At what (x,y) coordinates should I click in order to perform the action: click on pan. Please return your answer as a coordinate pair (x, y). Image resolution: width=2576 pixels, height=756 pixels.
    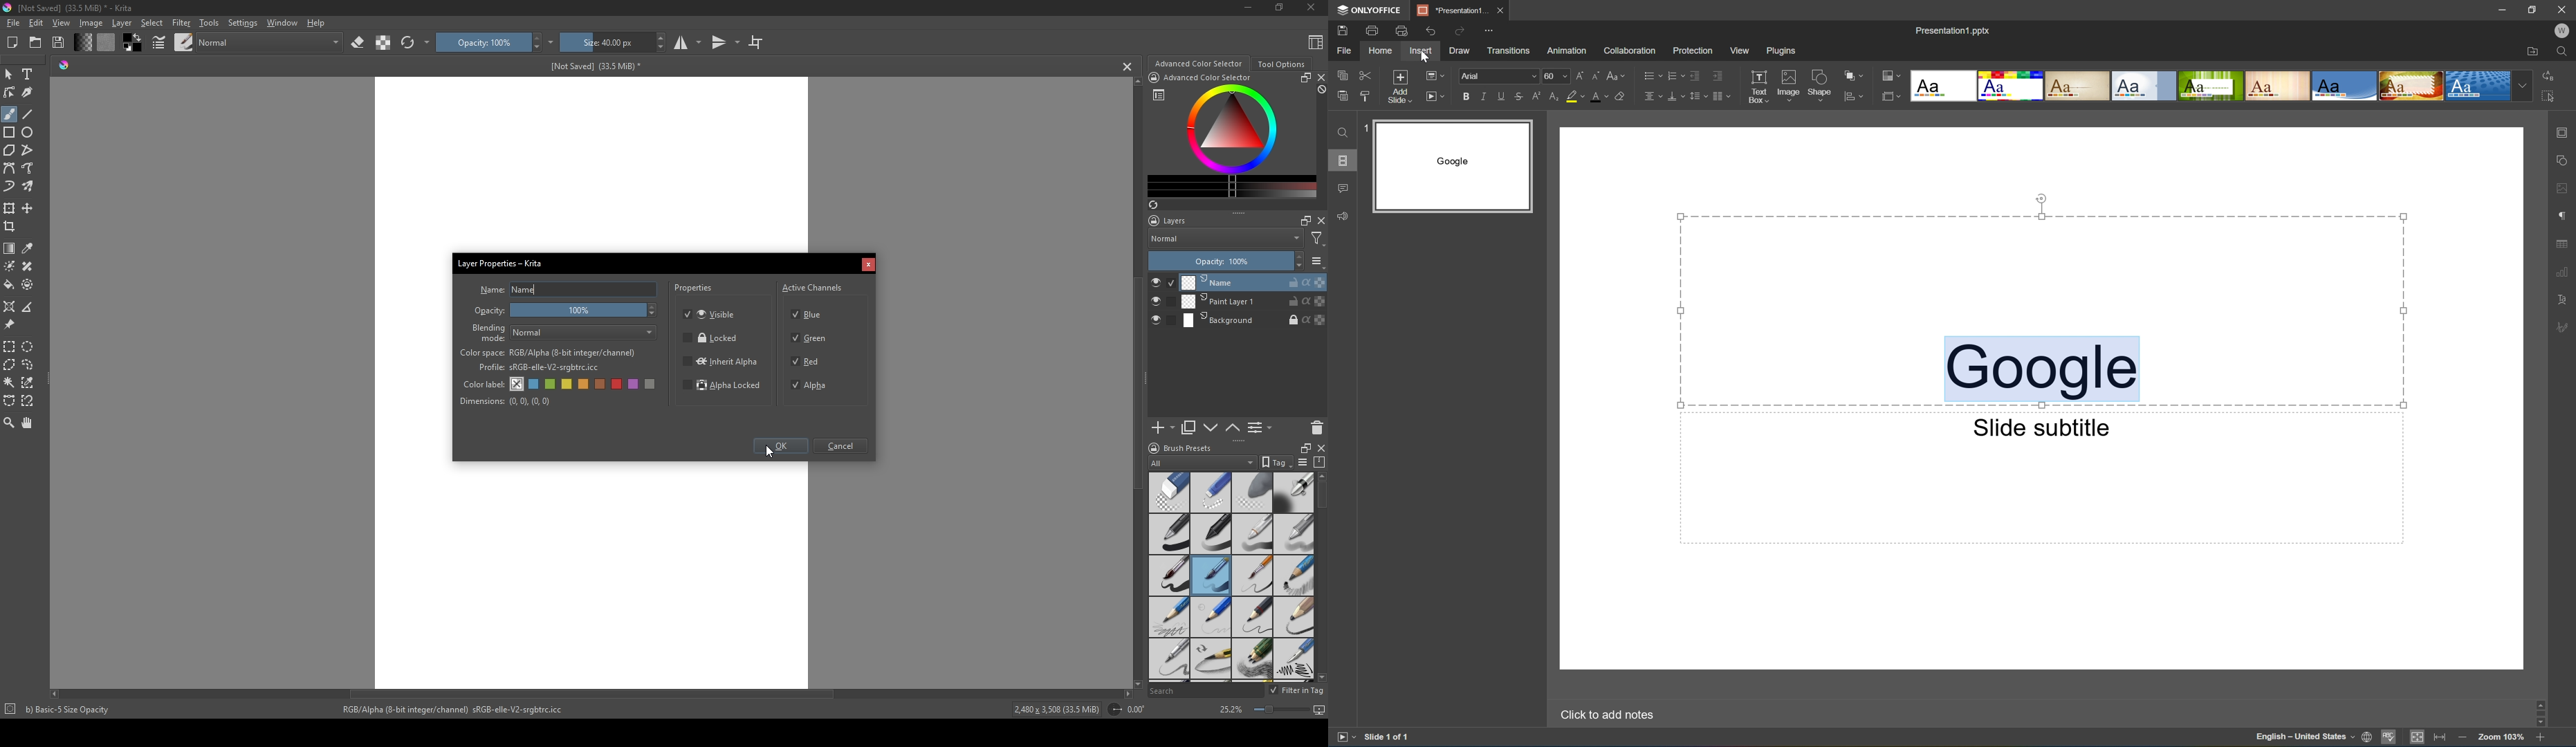
    Looking at the image, I should click on (28, 423).